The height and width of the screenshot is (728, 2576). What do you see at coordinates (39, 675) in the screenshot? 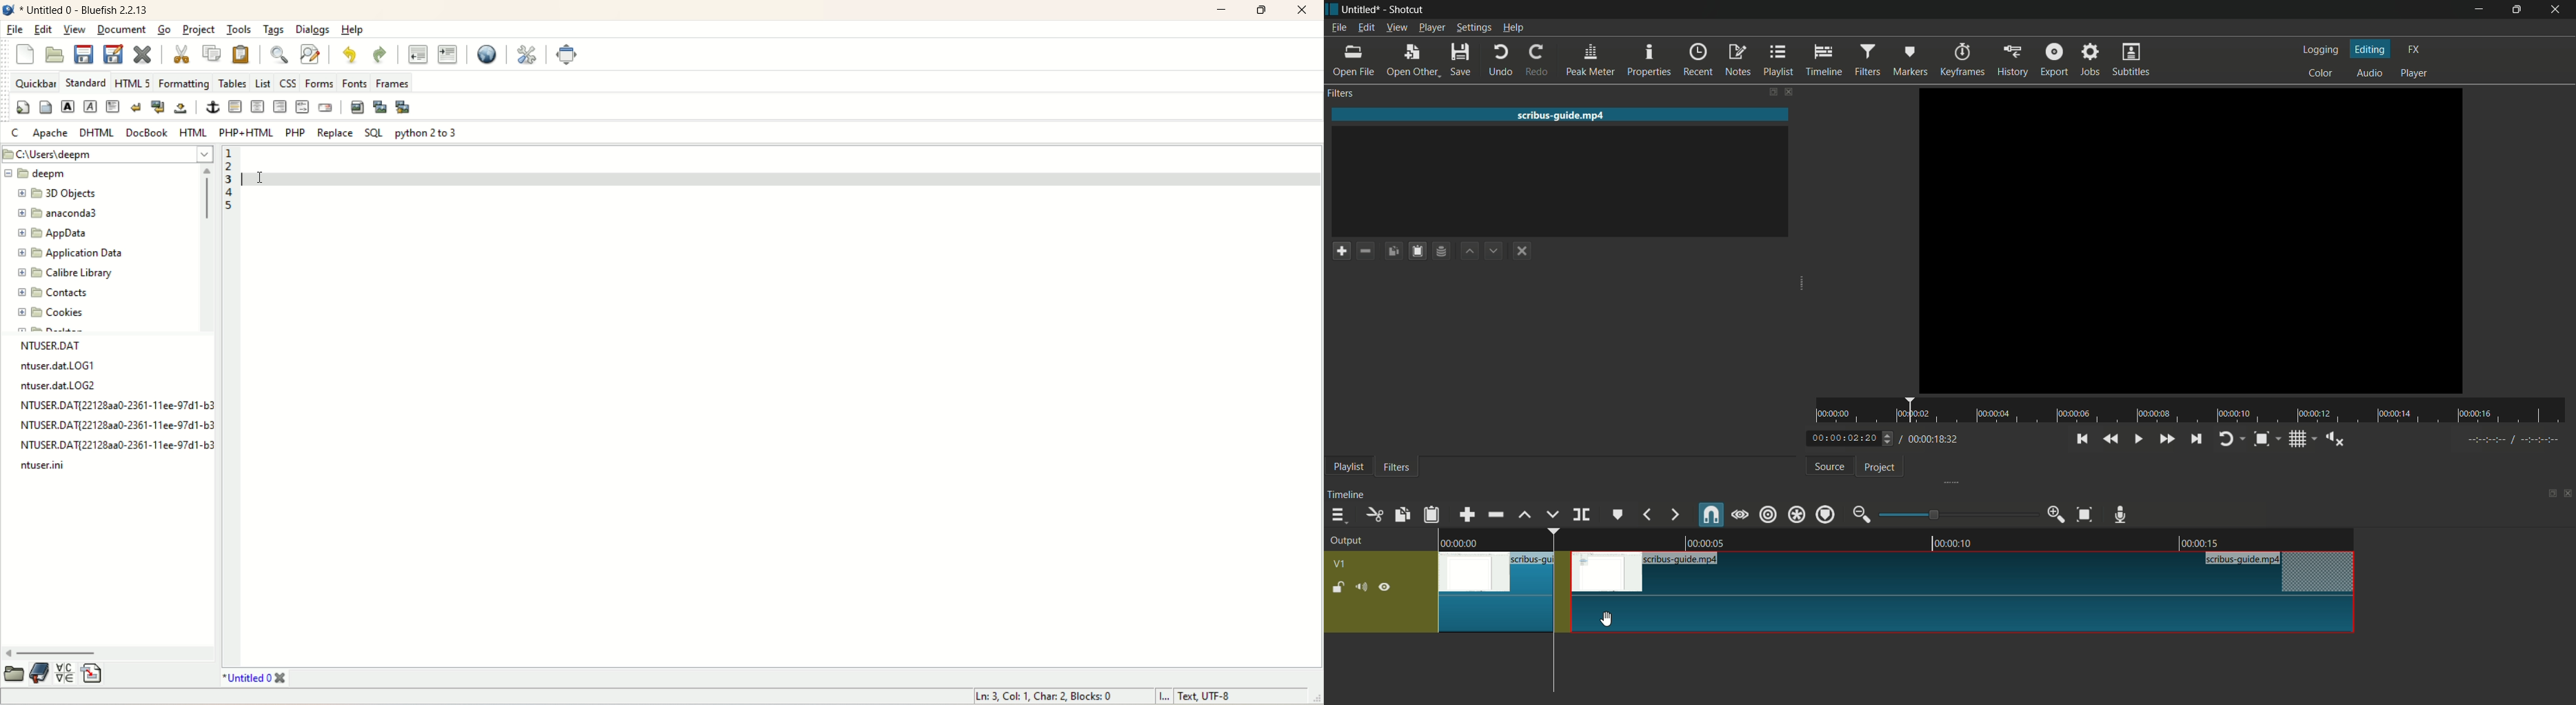
I see `documentation` at bounding box center [39, 675].